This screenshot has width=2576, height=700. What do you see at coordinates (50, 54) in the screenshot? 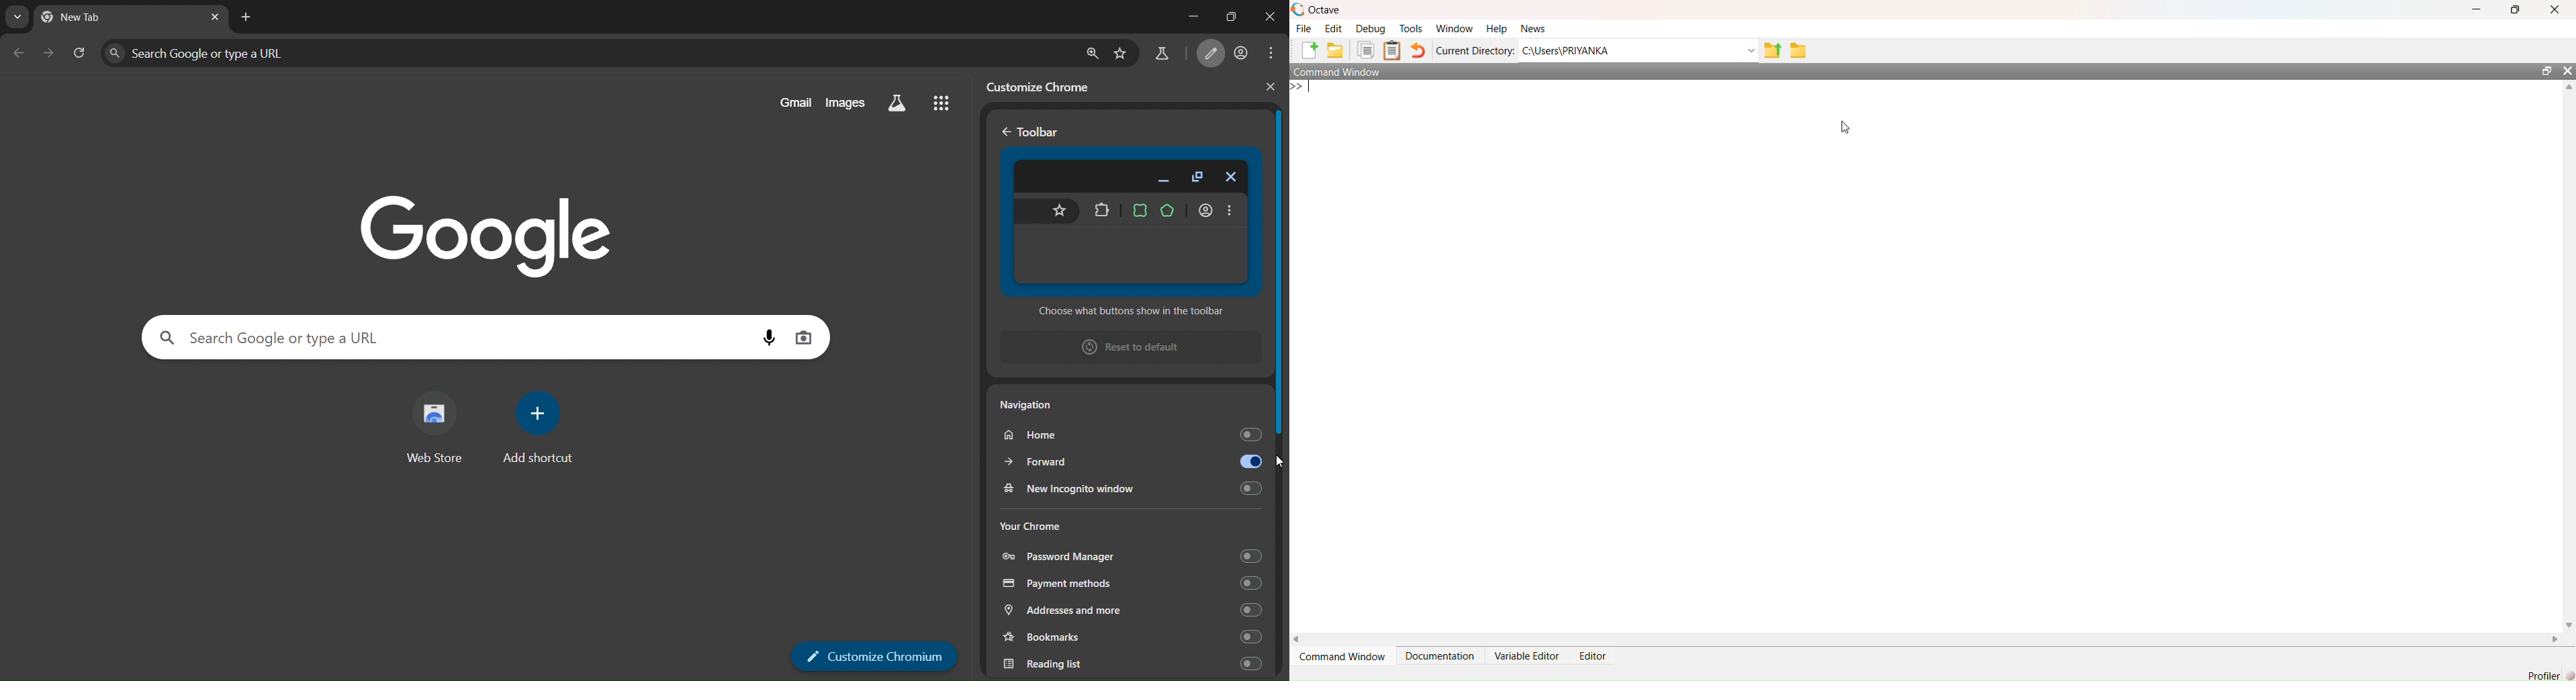
I see `go forward one page` at bounding box center [50, 54].